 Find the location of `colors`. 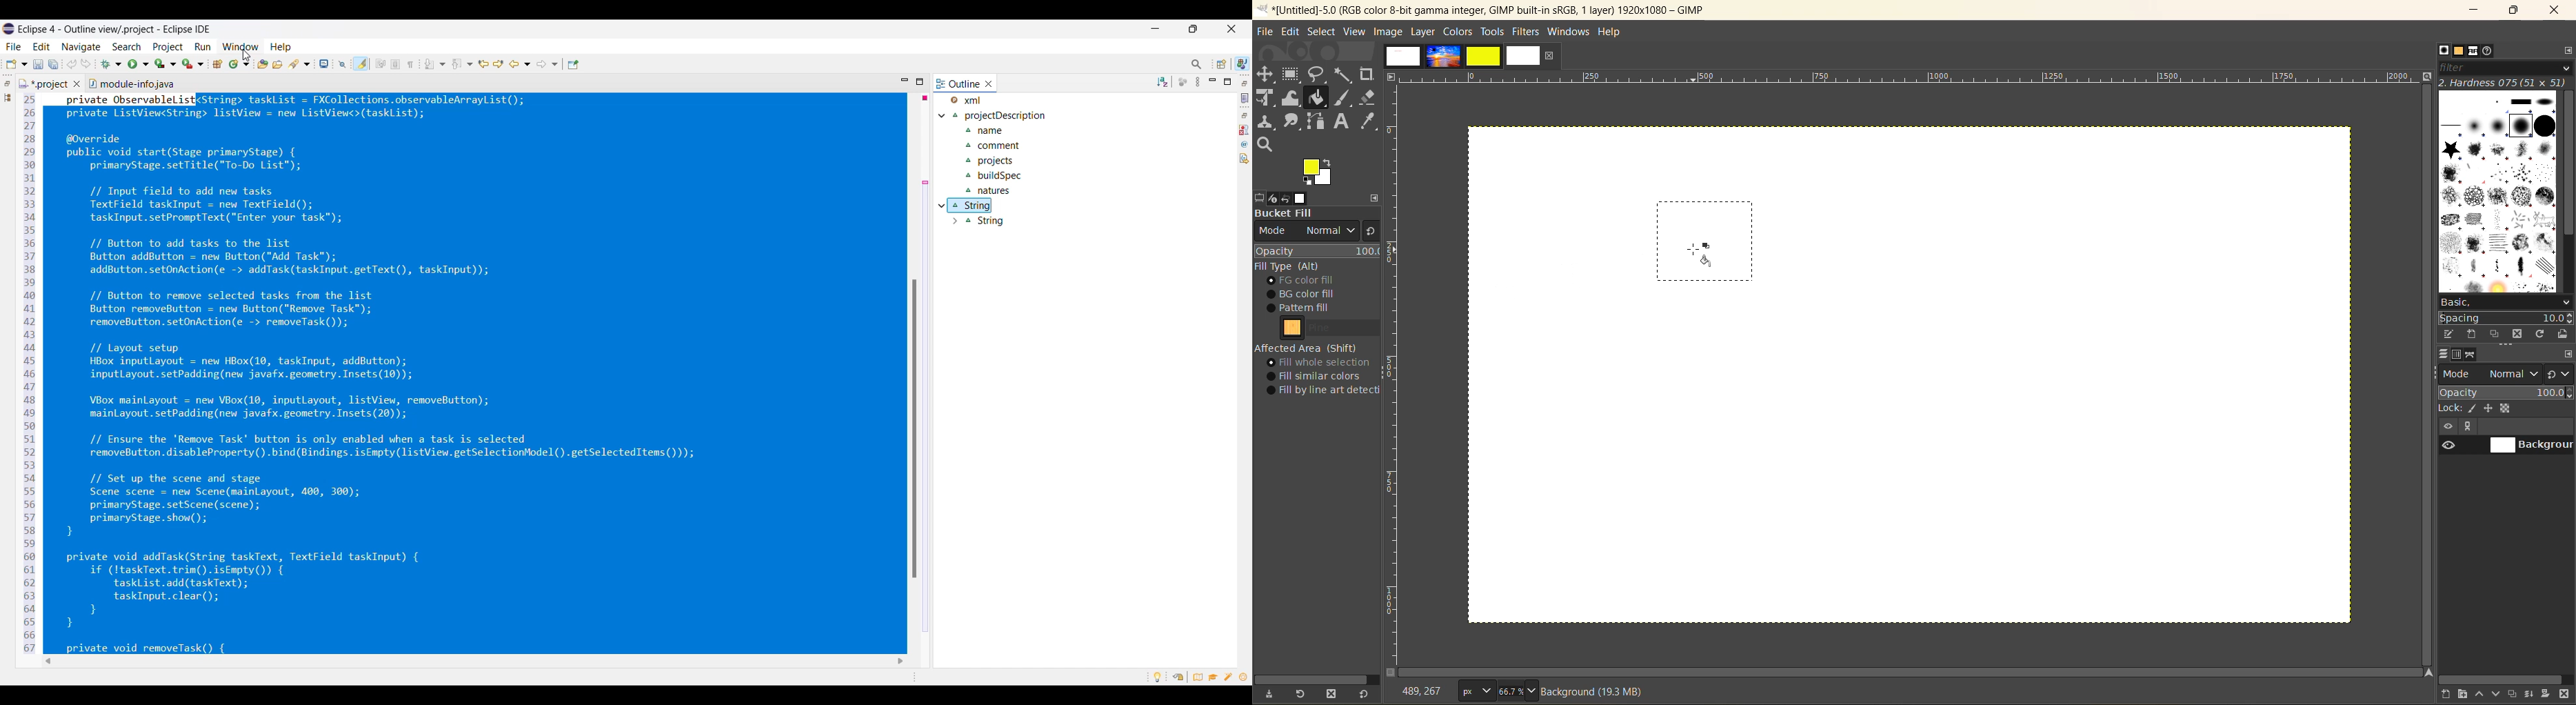

colors is located at coordinates (1460, 32).